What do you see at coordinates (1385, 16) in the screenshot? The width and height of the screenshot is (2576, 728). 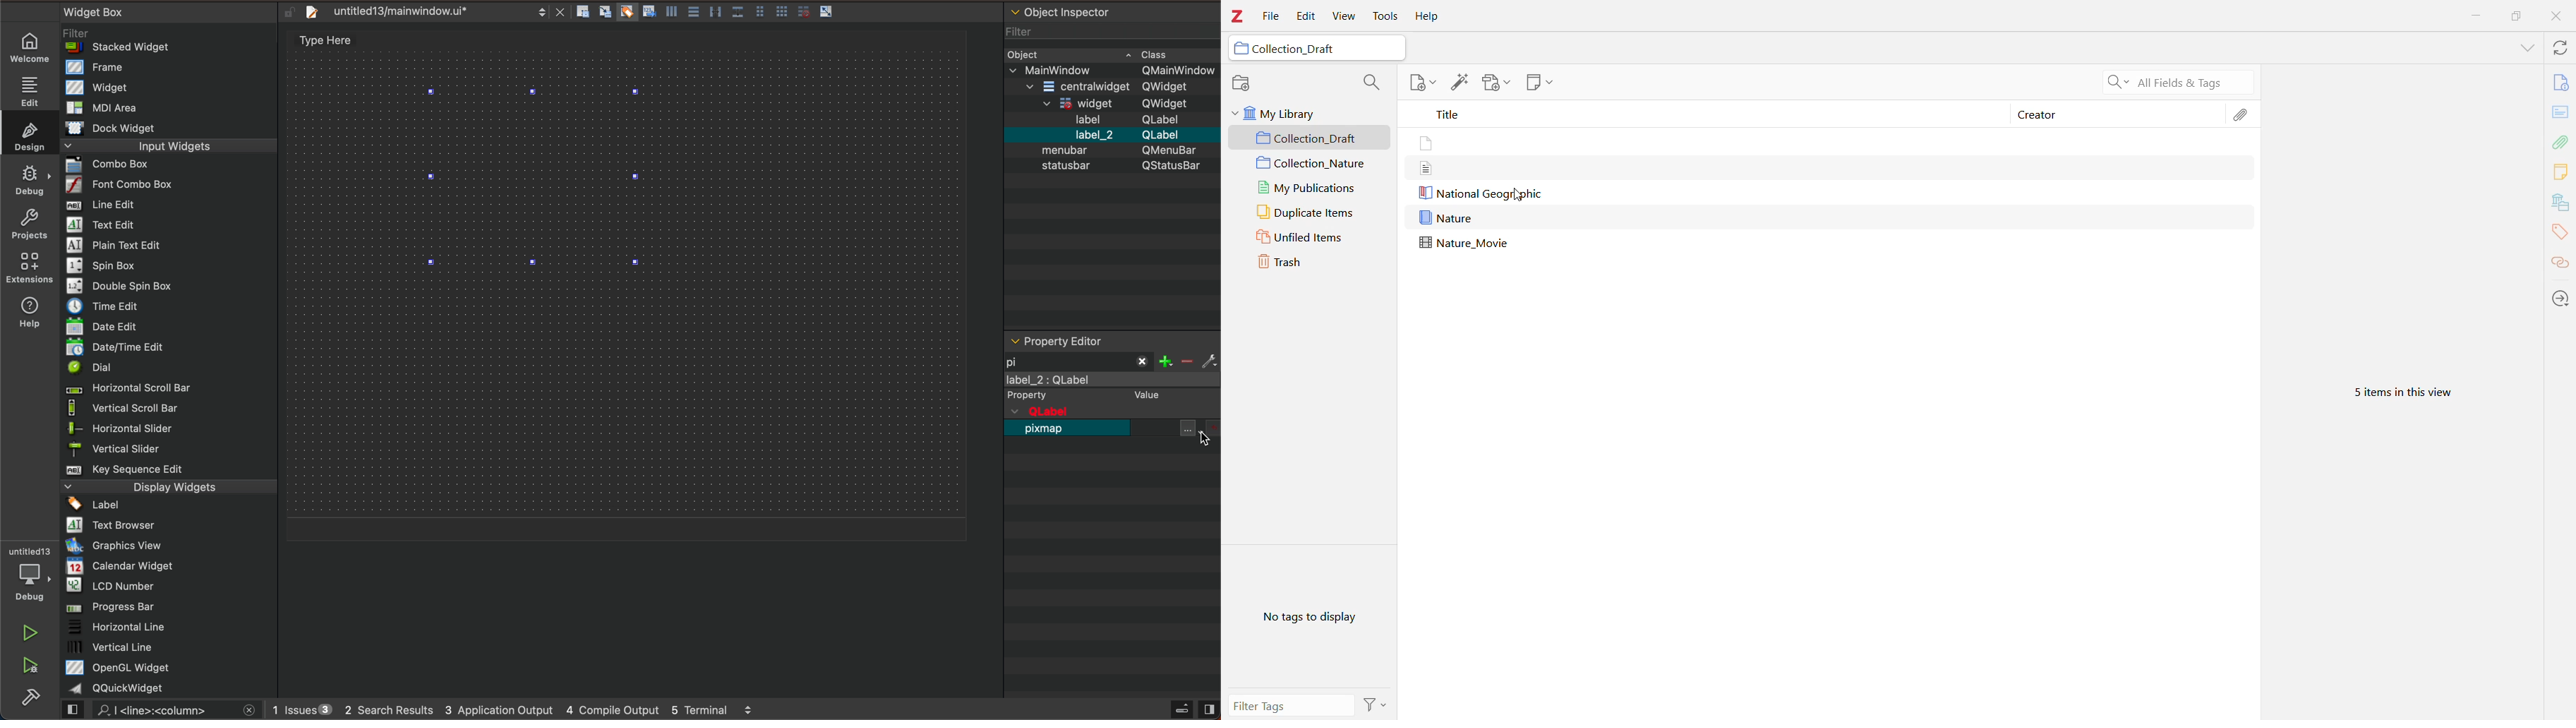 I see `Tools` at bounding box center [1385, 16].